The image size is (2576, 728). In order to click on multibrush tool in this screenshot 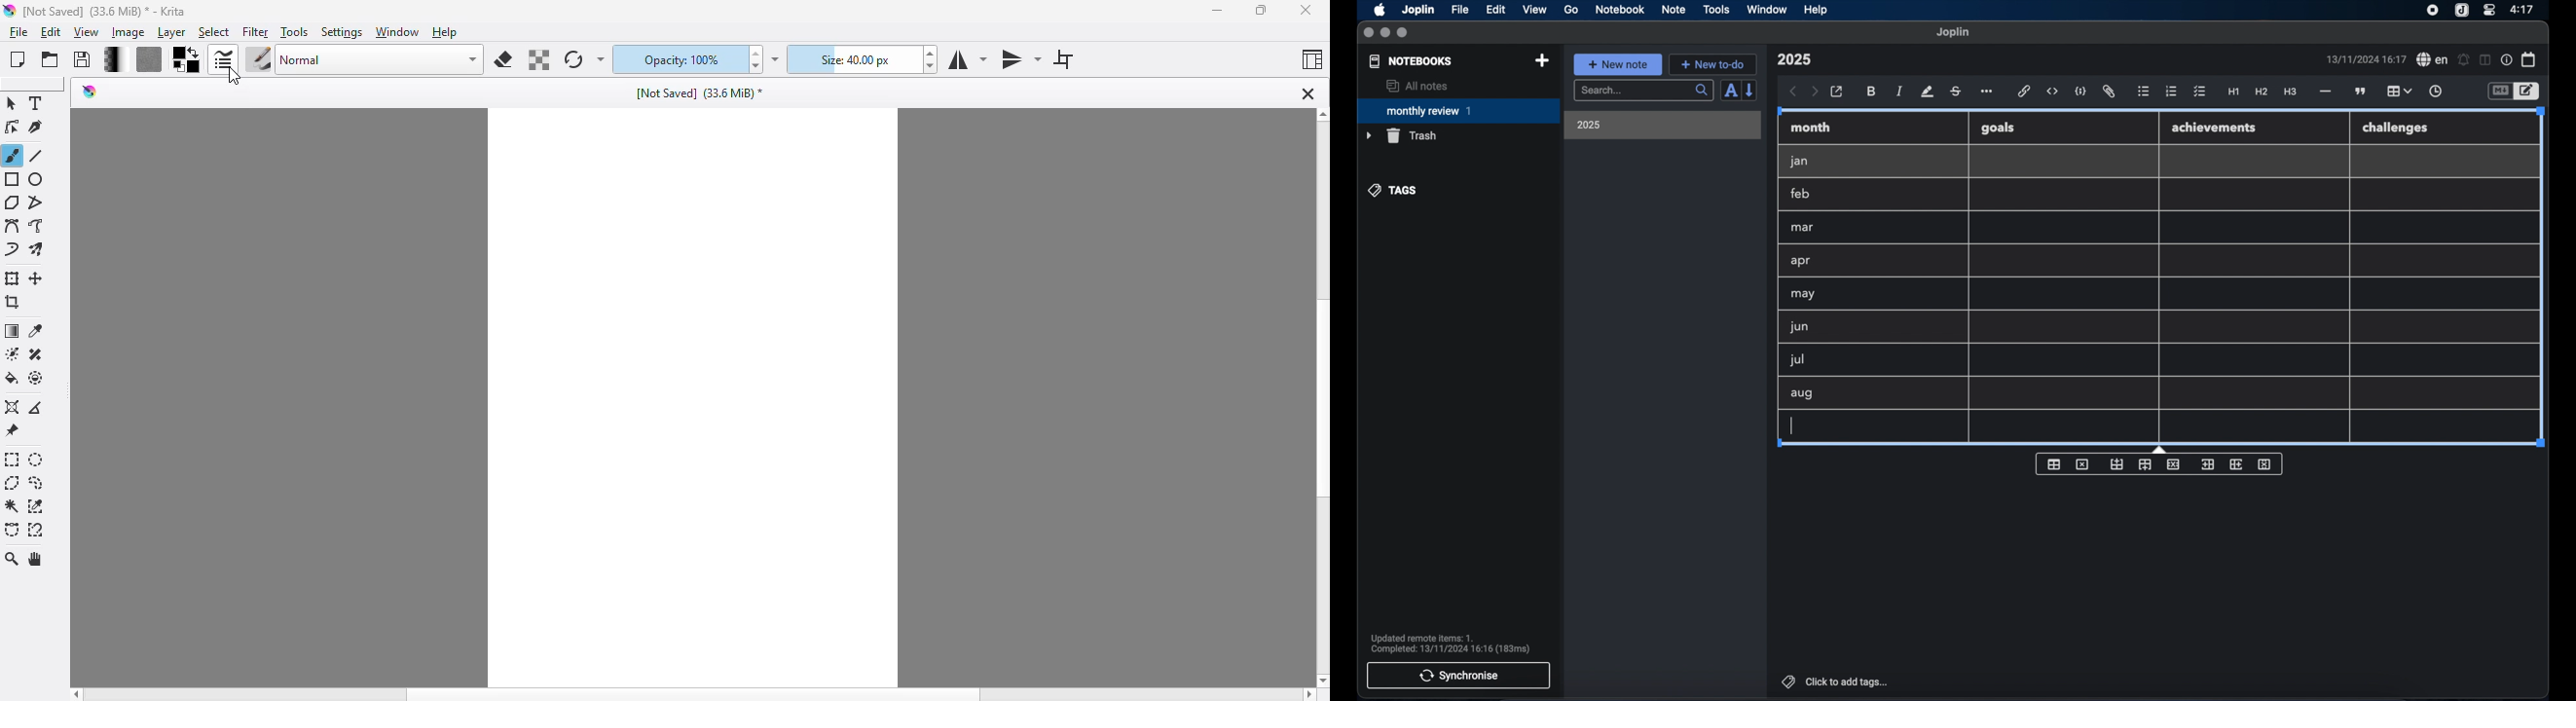, I will do `click(39, 250)`.